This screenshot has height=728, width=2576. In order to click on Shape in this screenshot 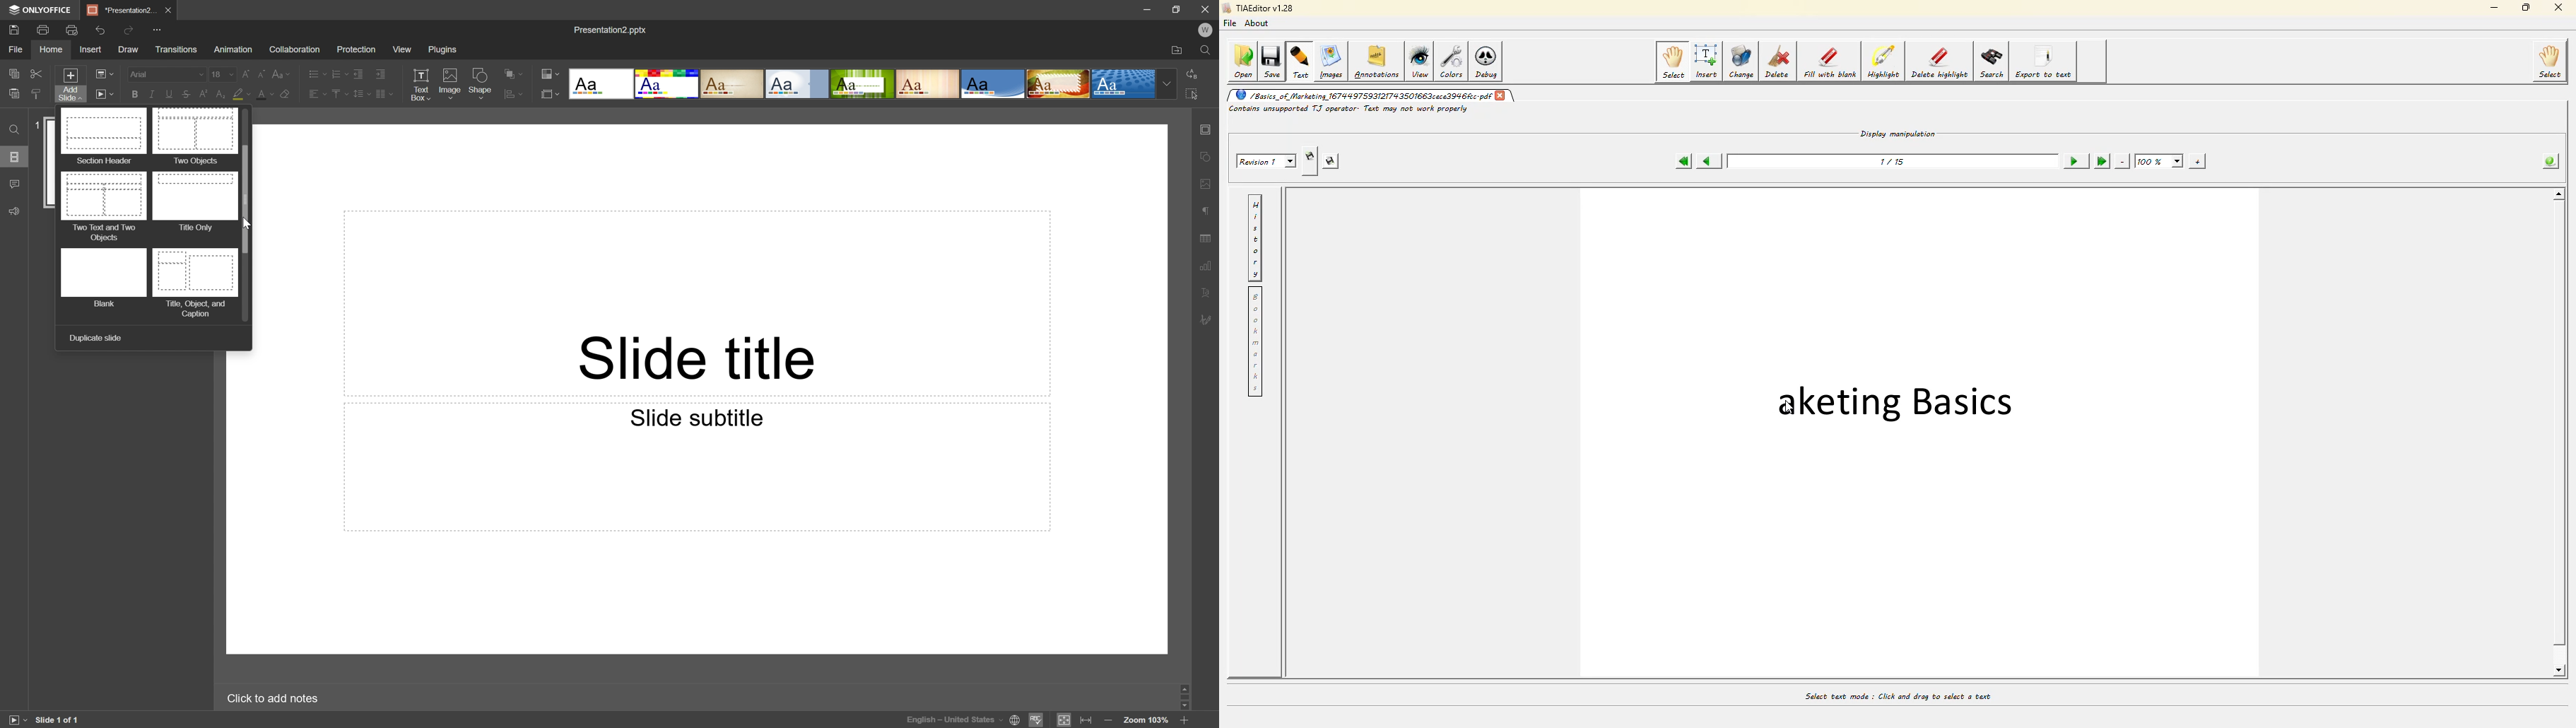, I will do `click(483, 83)`.